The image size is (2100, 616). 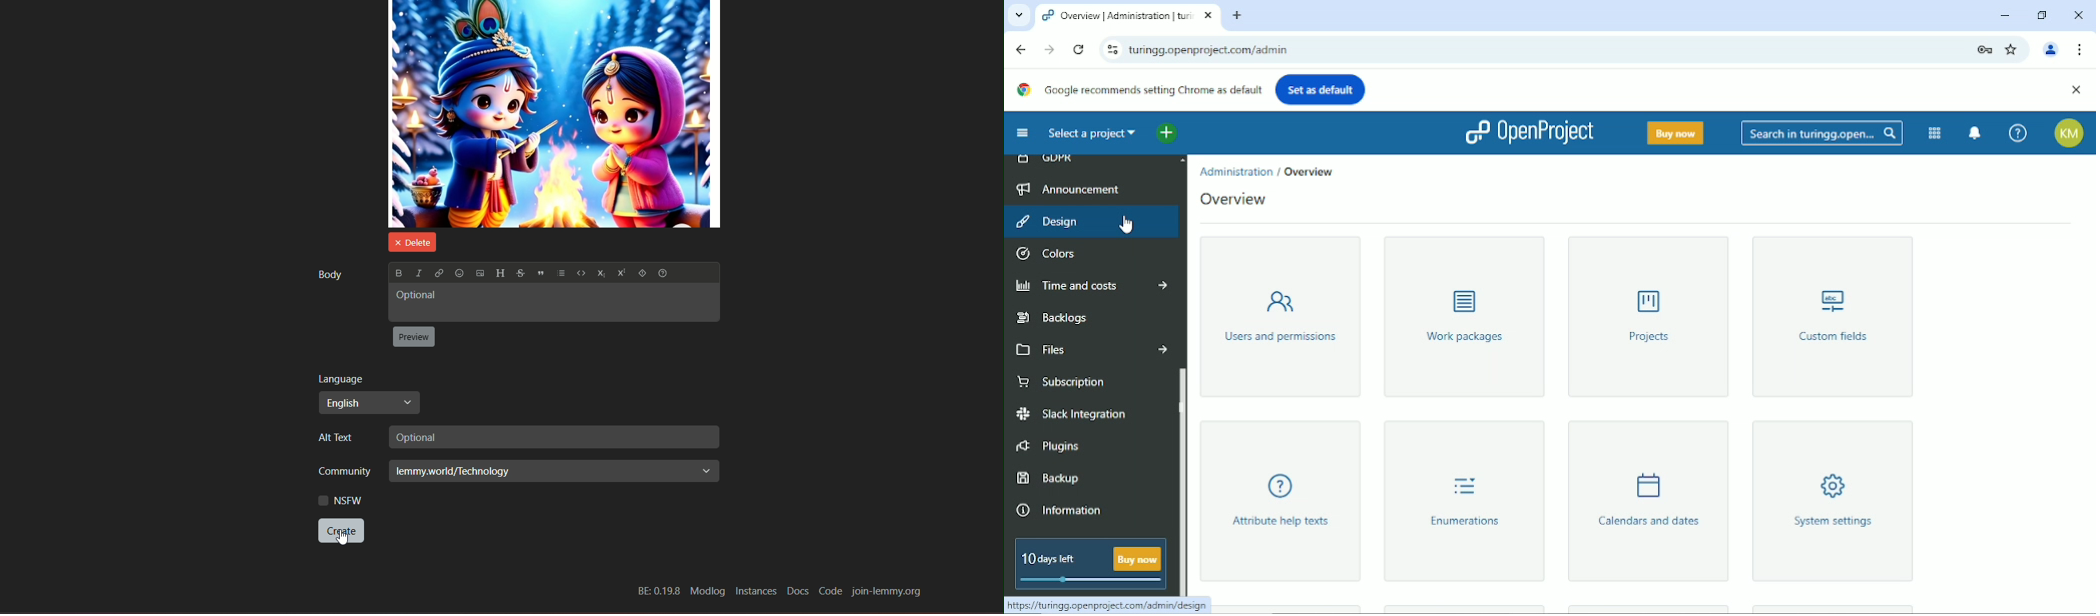 What do you see at coordinates (2005, 15) in the screenshot?
I see `Minimize` at bounding box center [2005, 15].